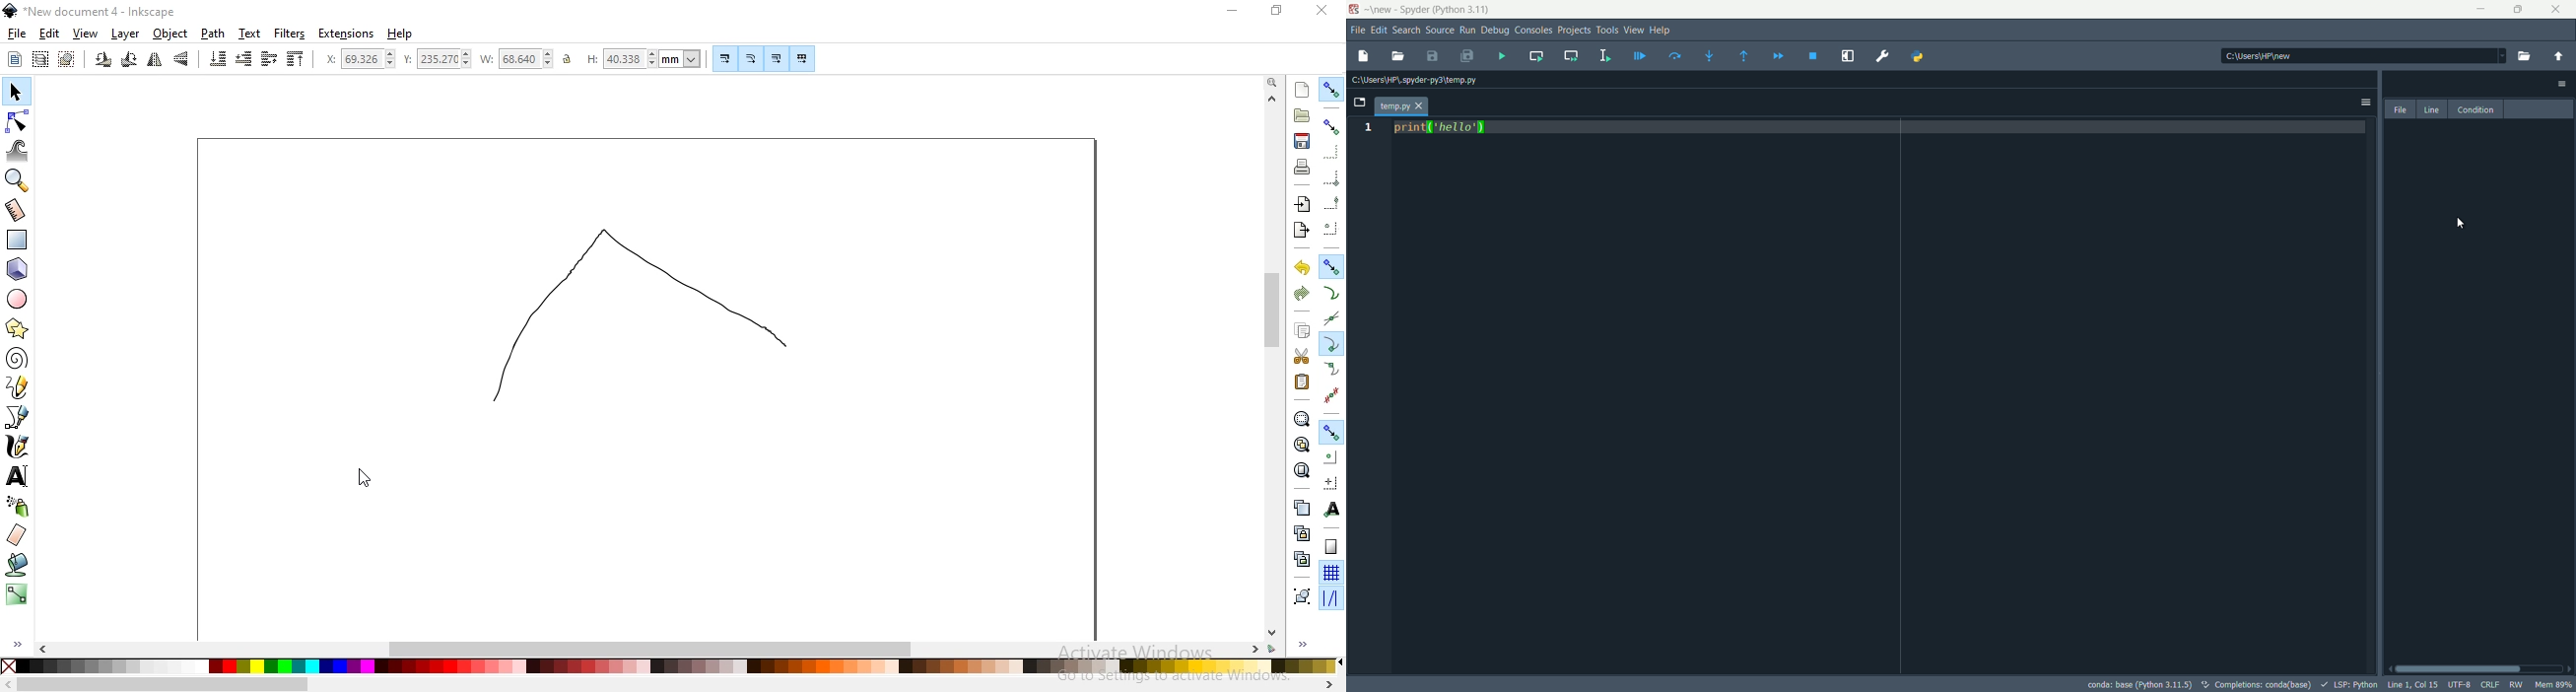 This screenshot has width=2576, height=700. Describe the element at coordinates (18, 299) in the screenshot. I see `create circles, arcs, and ellipses` at that location.